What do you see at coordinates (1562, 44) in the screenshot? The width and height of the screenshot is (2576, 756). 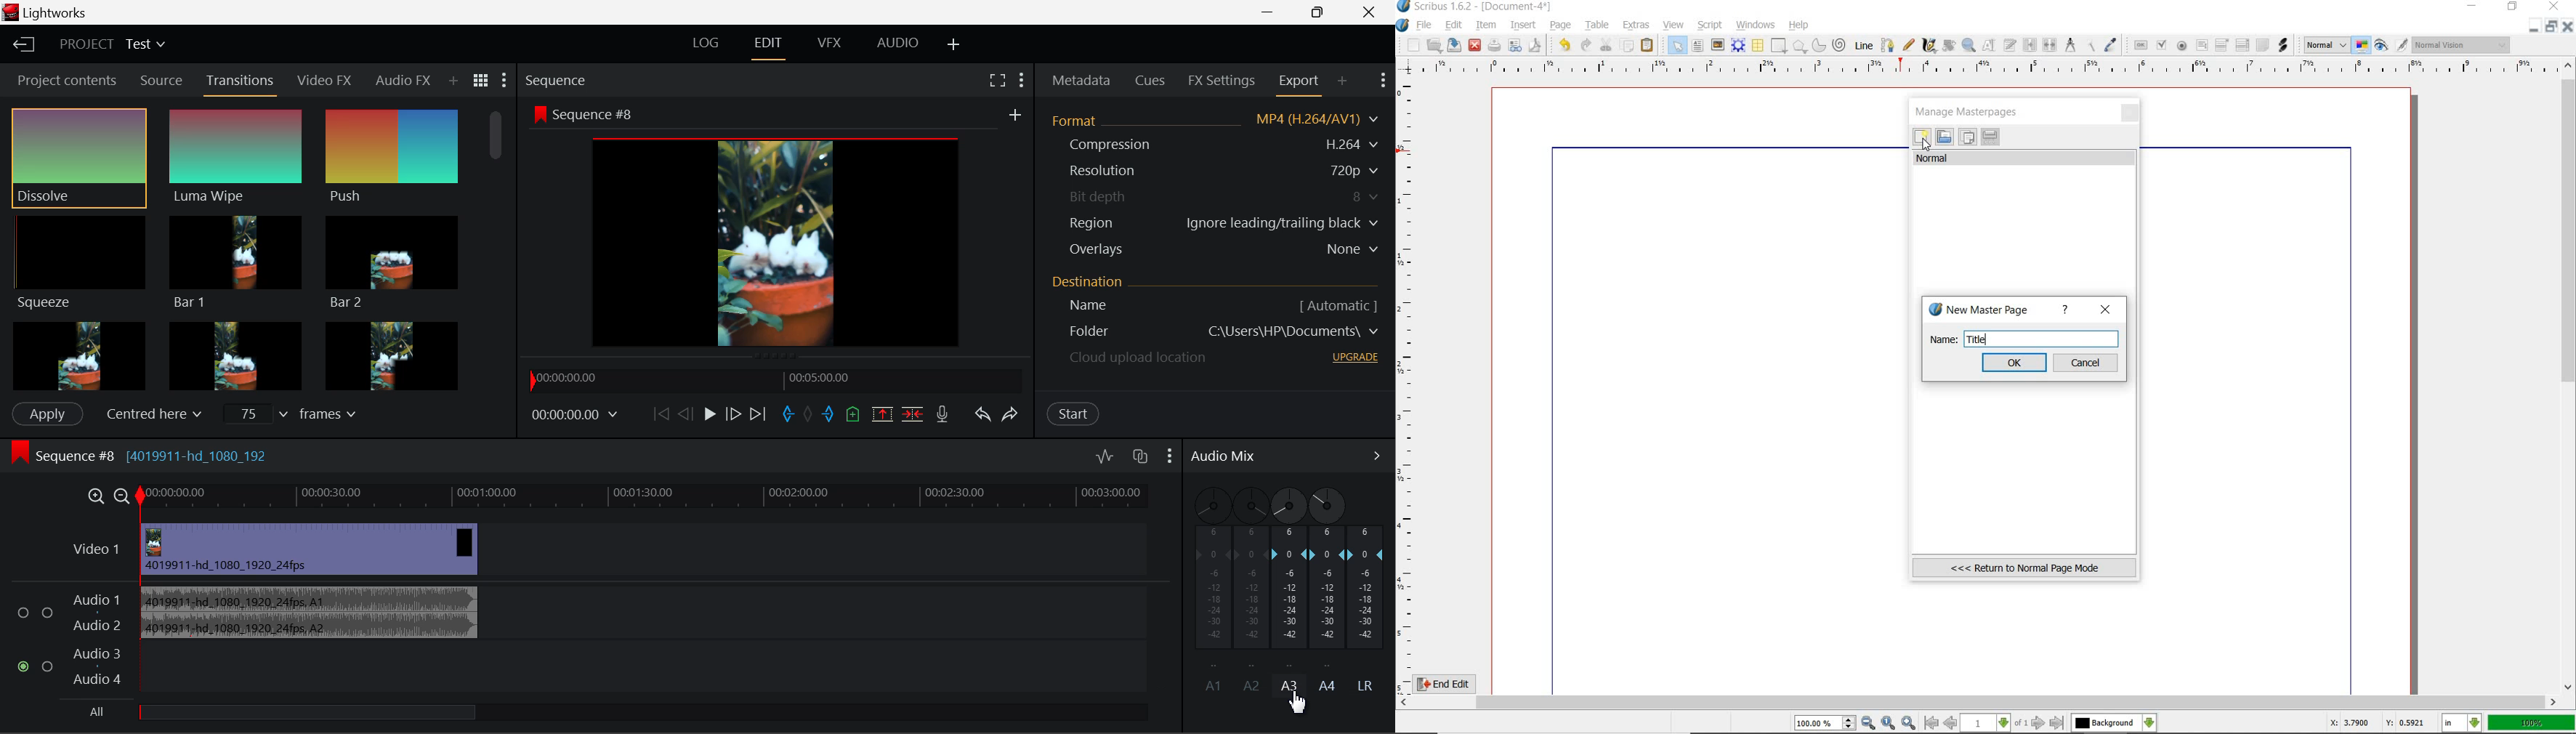 I see `undo` at bounding box center [1562, 44].